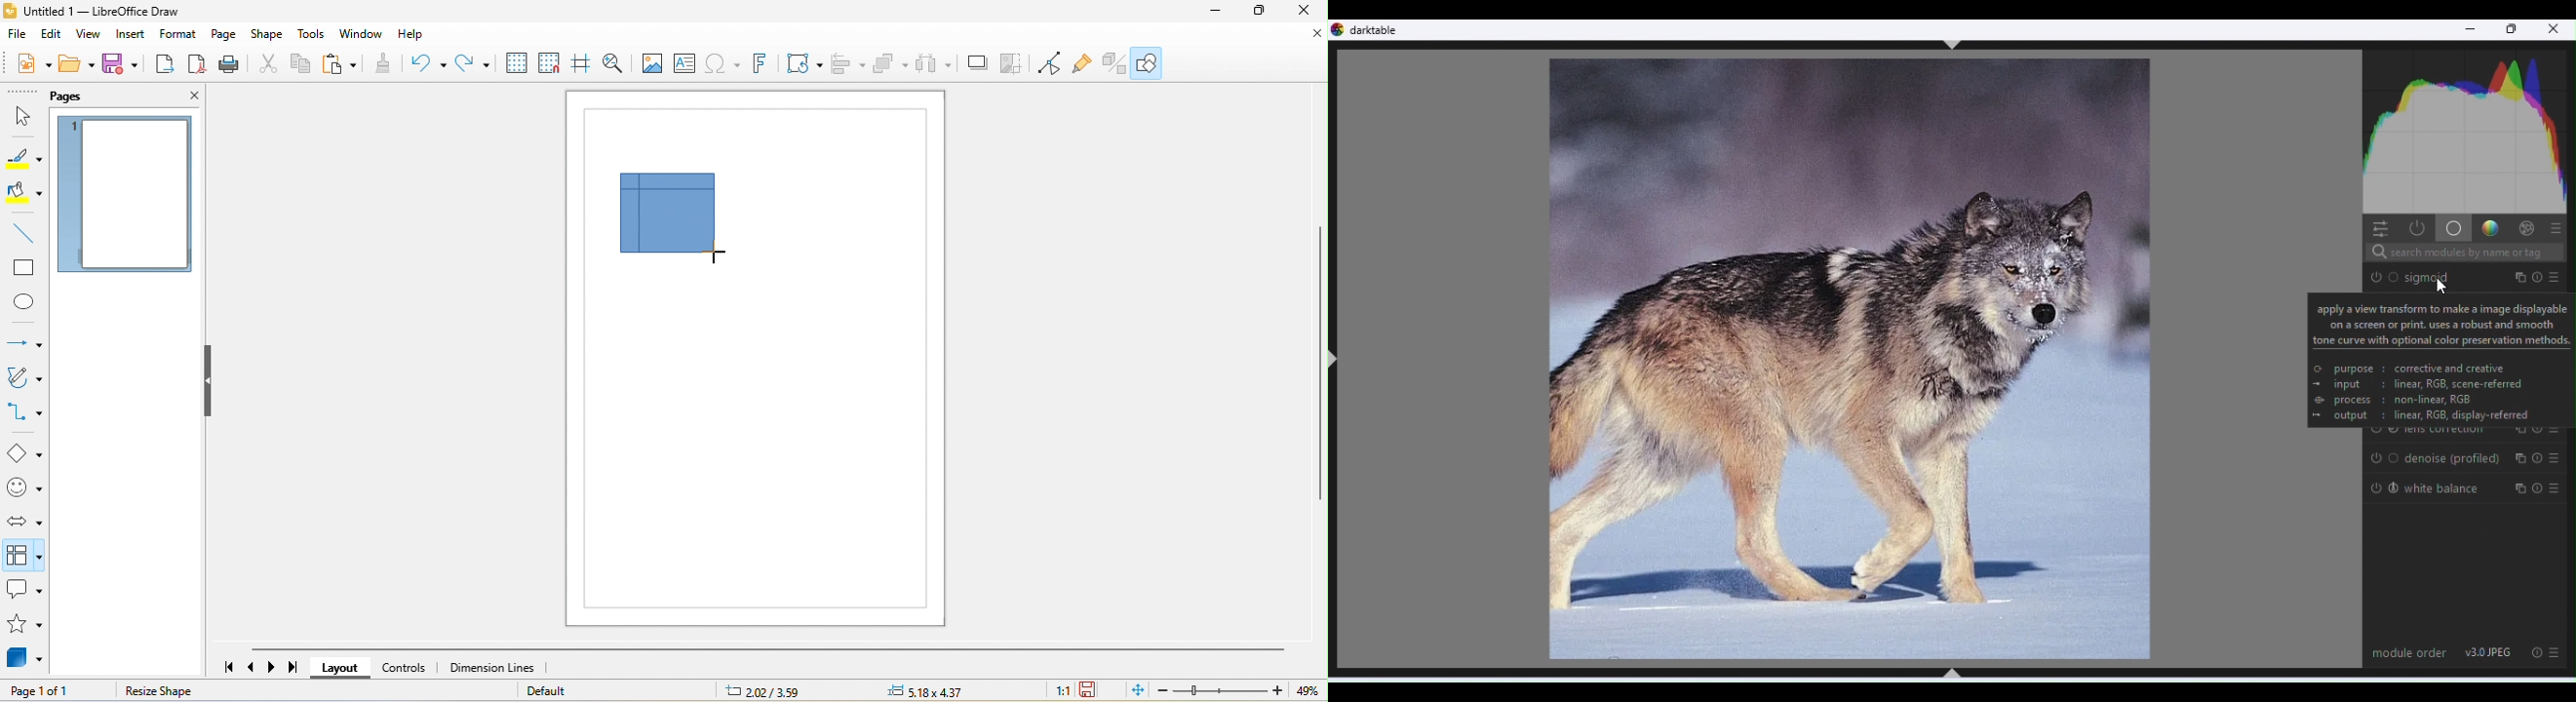  What do you see at coordinates (2463, 254) in the screenshot?
I see `Search bar` at bounding box center [2463, 254].